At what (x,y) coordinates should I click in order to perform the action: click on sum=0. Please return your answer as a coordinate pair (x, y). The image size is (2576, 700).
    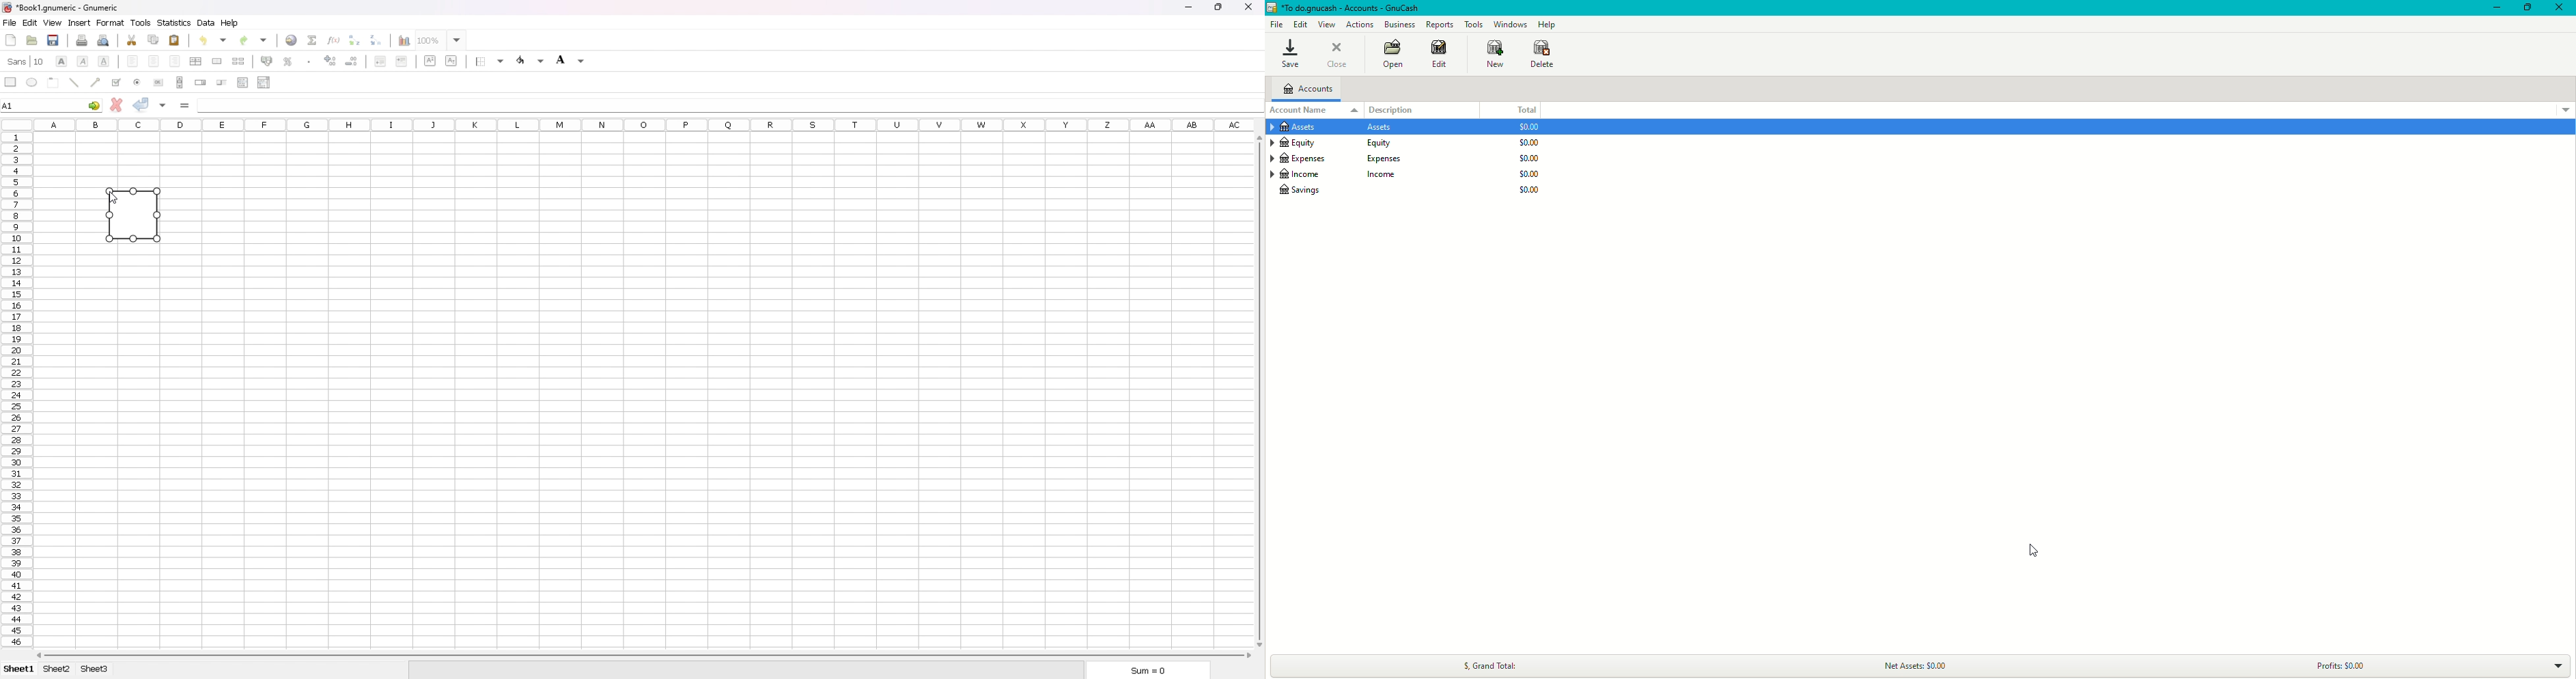
    Looking at the image, I should click on (1157, 672).